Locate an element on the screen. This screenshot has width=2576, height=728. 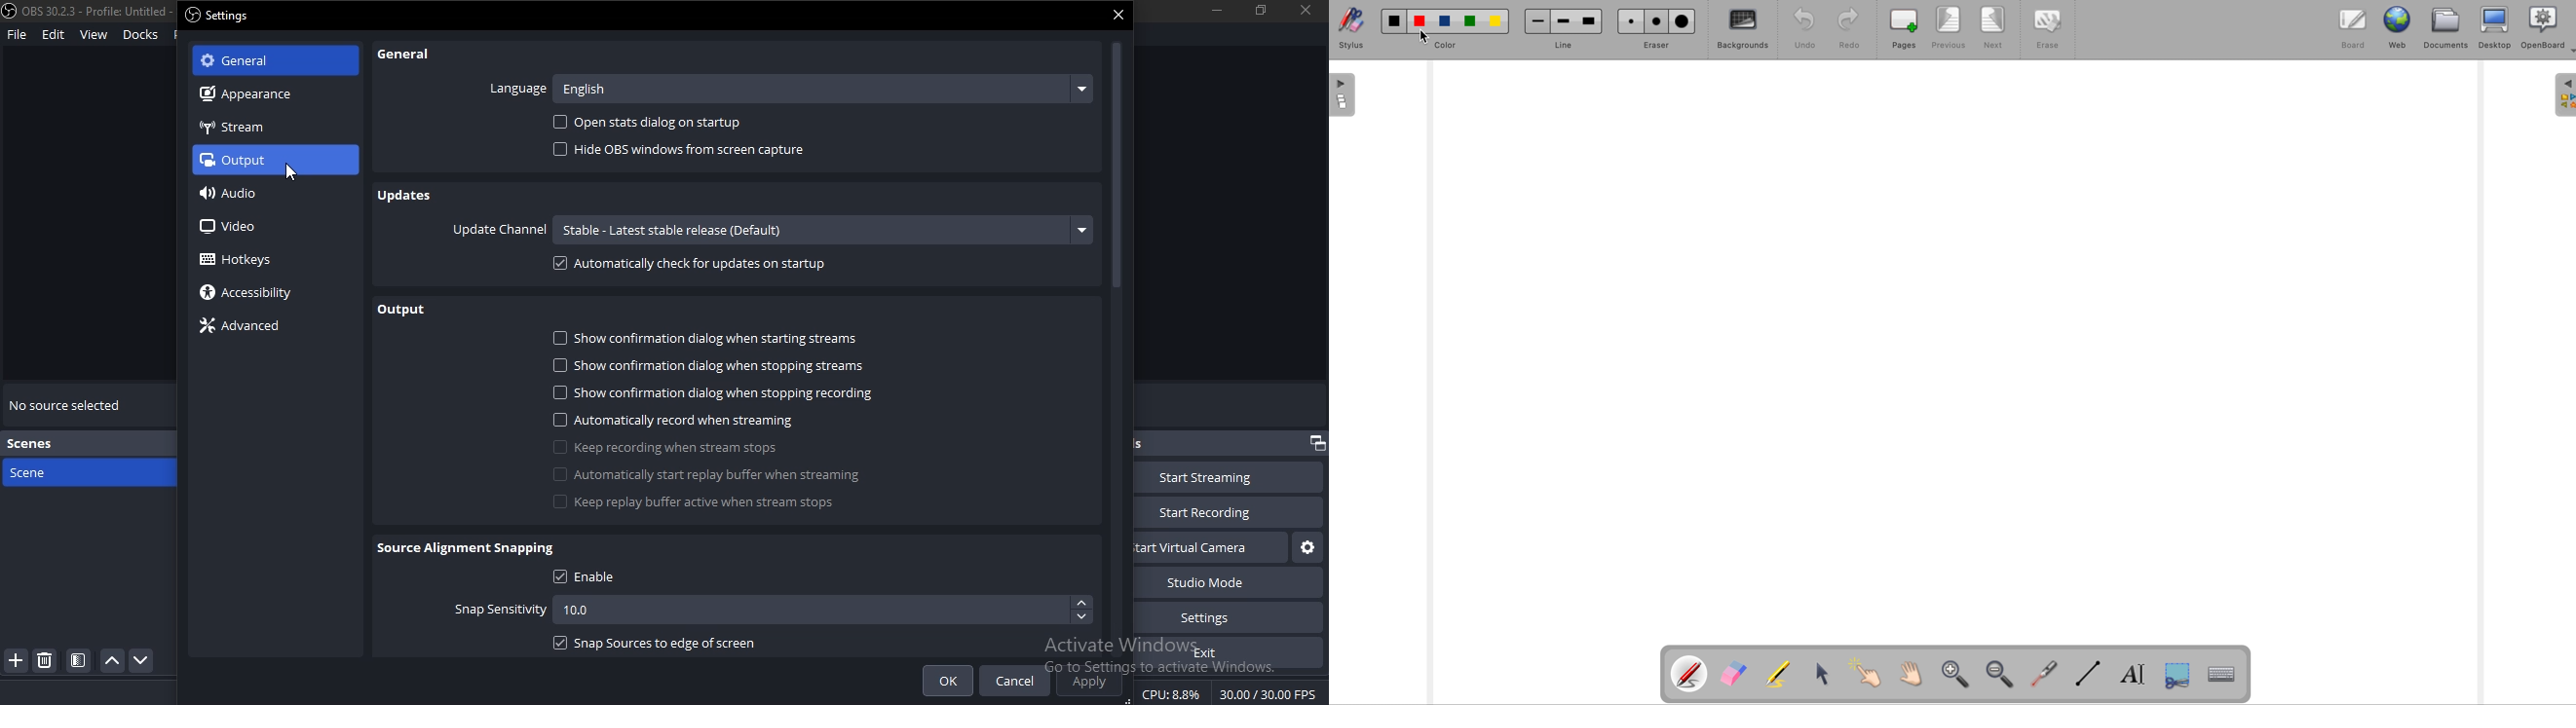
up is located at coordinates (1081, 604).